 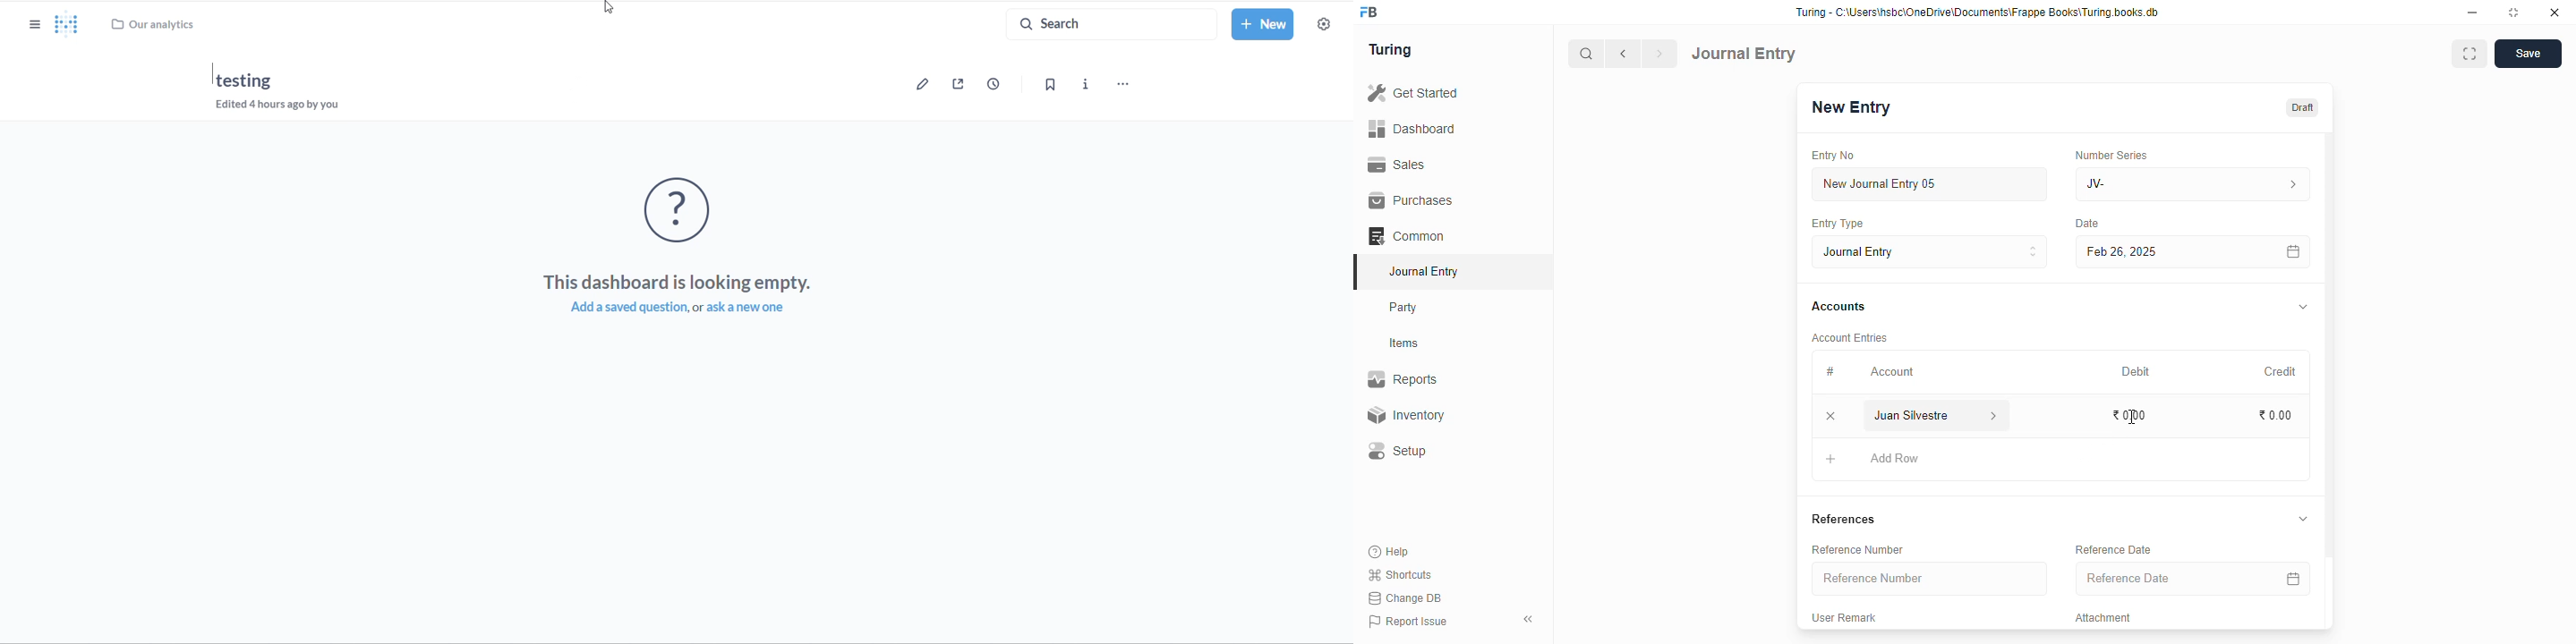 What do you see at coordinates (2290, 578) in the screenshot?
I see `calendar icon` at bounding box center [2290, 578].